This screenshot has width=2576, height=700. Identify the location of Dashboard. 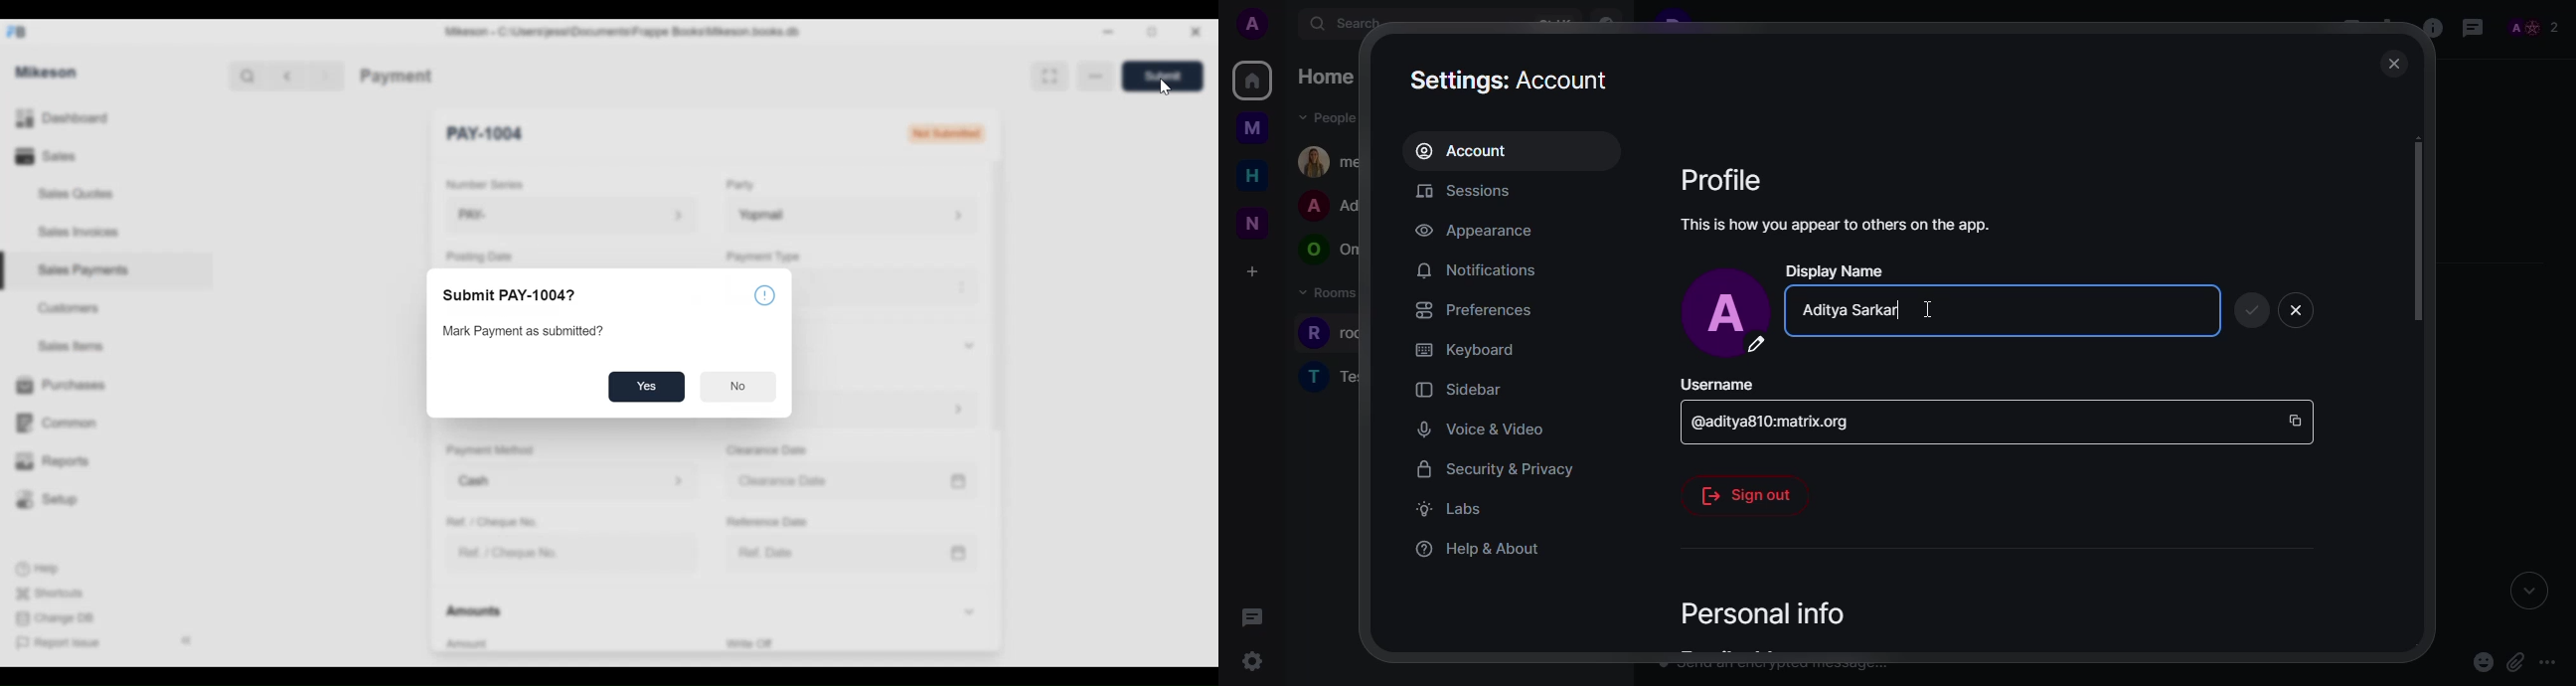
(83, 119).